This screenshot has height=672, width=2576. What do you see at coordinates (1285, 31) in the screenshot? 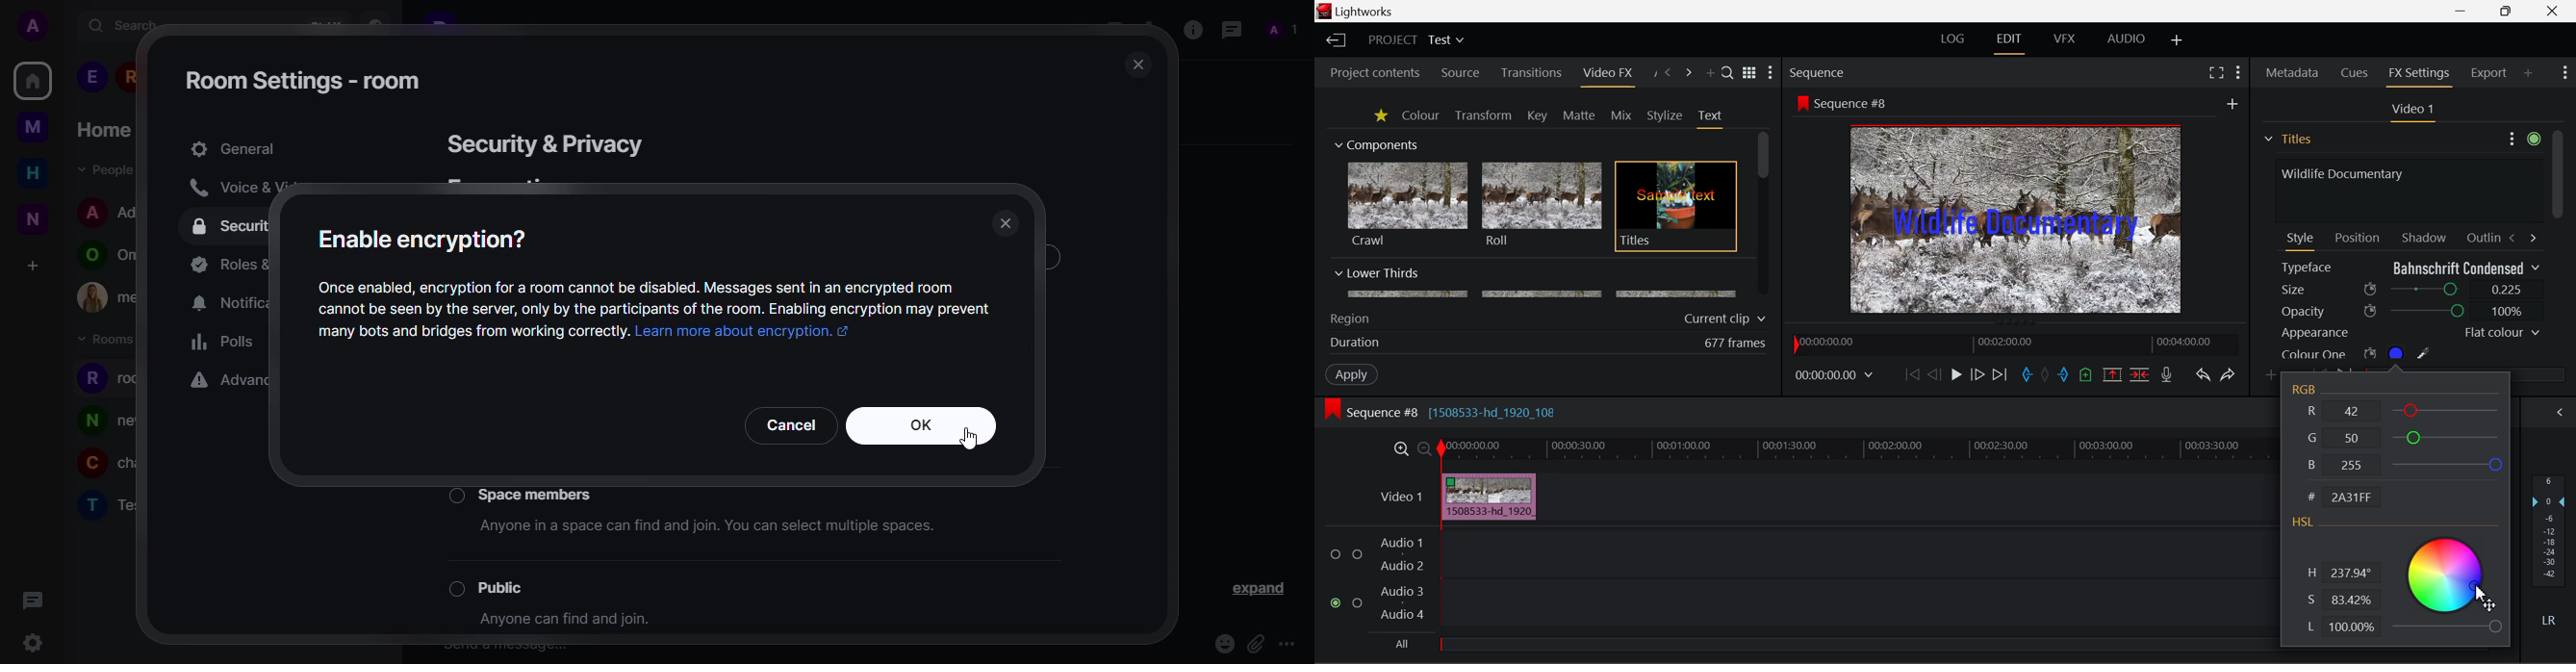
I see `people` at bounding box center [1285, 31].